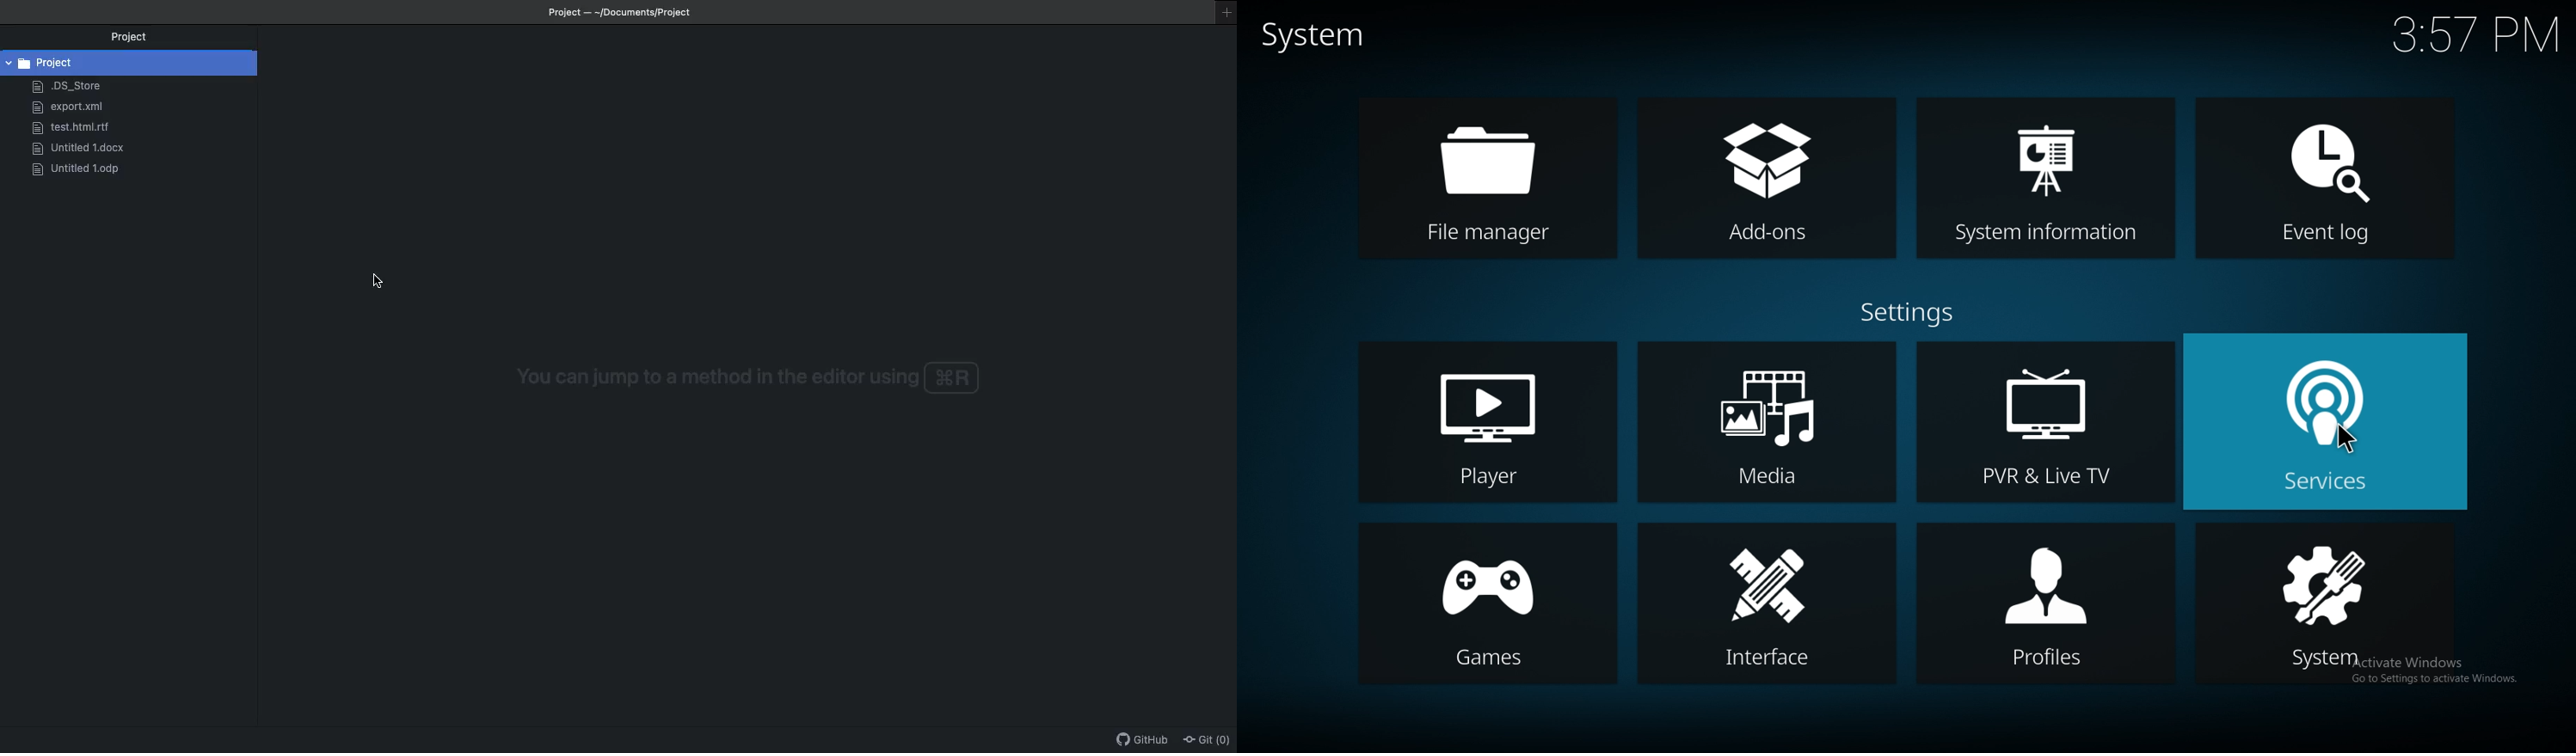 The height and width of the screenshot is (756, 2576). I want to click on event log, so click(2322, 182).